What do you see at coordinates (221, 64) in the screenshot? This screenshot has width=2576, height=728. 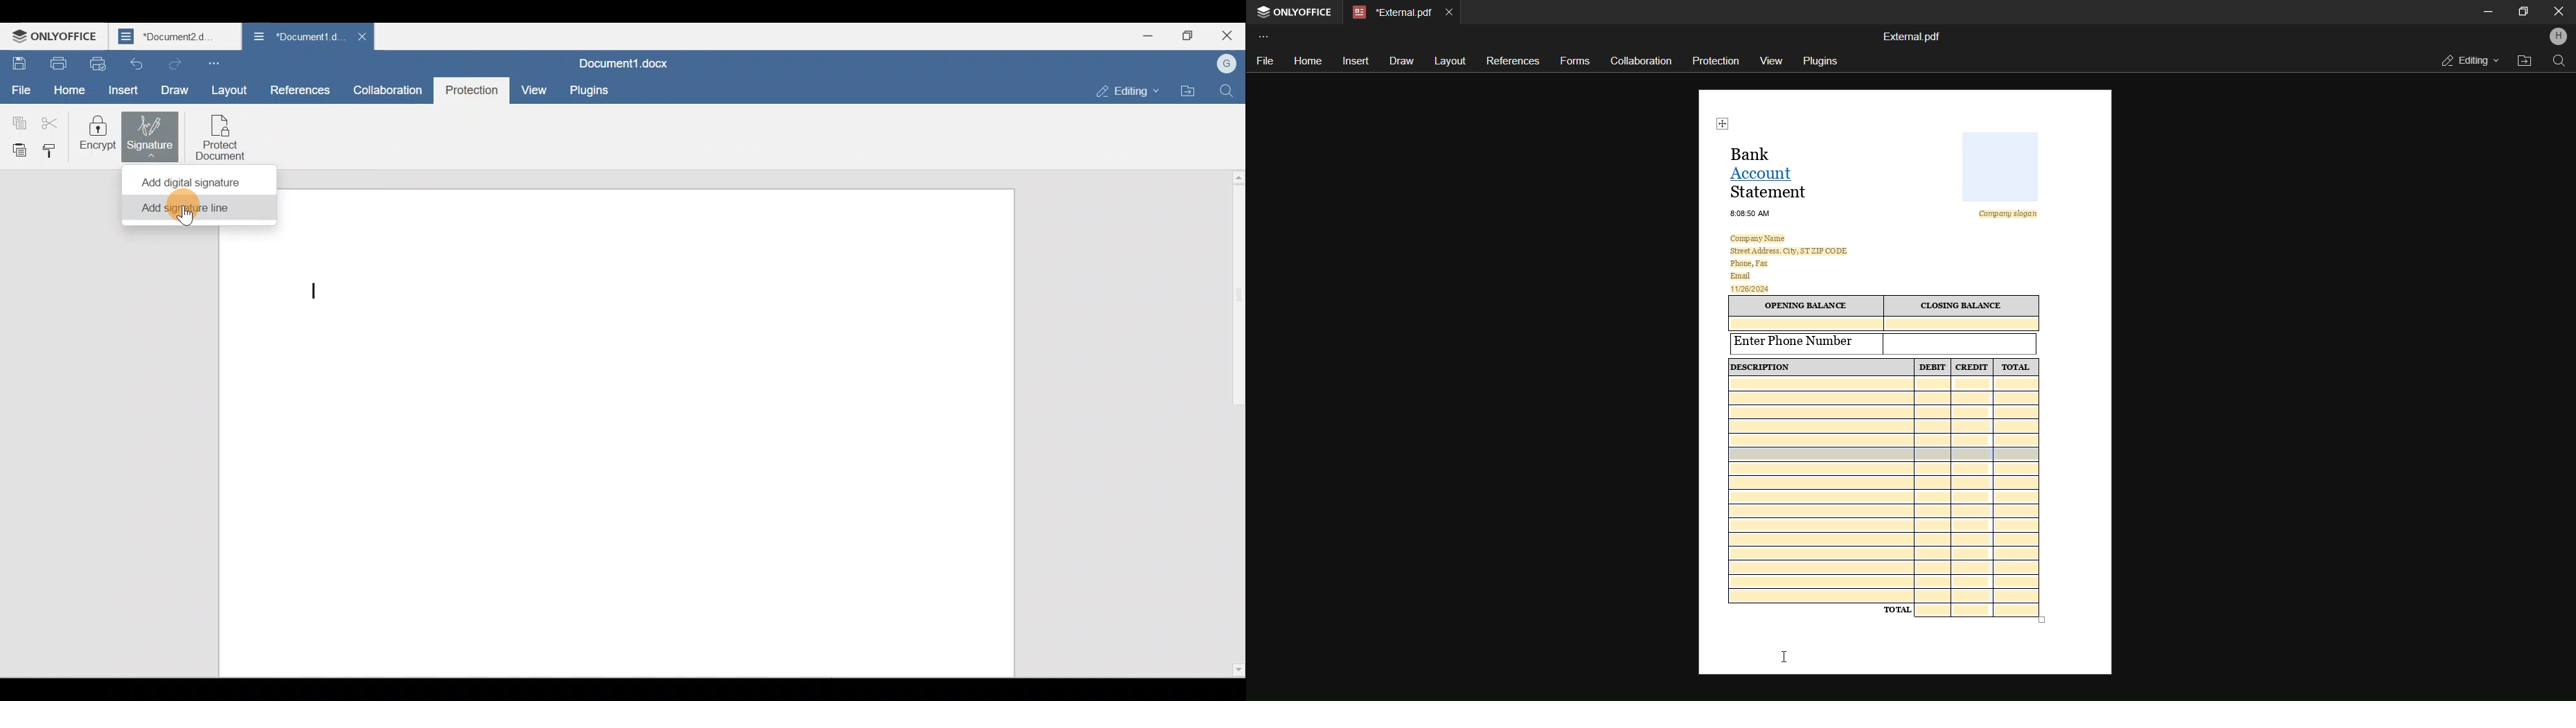 I see `Customize quick access toolbar` at bounding box center [221, 64].